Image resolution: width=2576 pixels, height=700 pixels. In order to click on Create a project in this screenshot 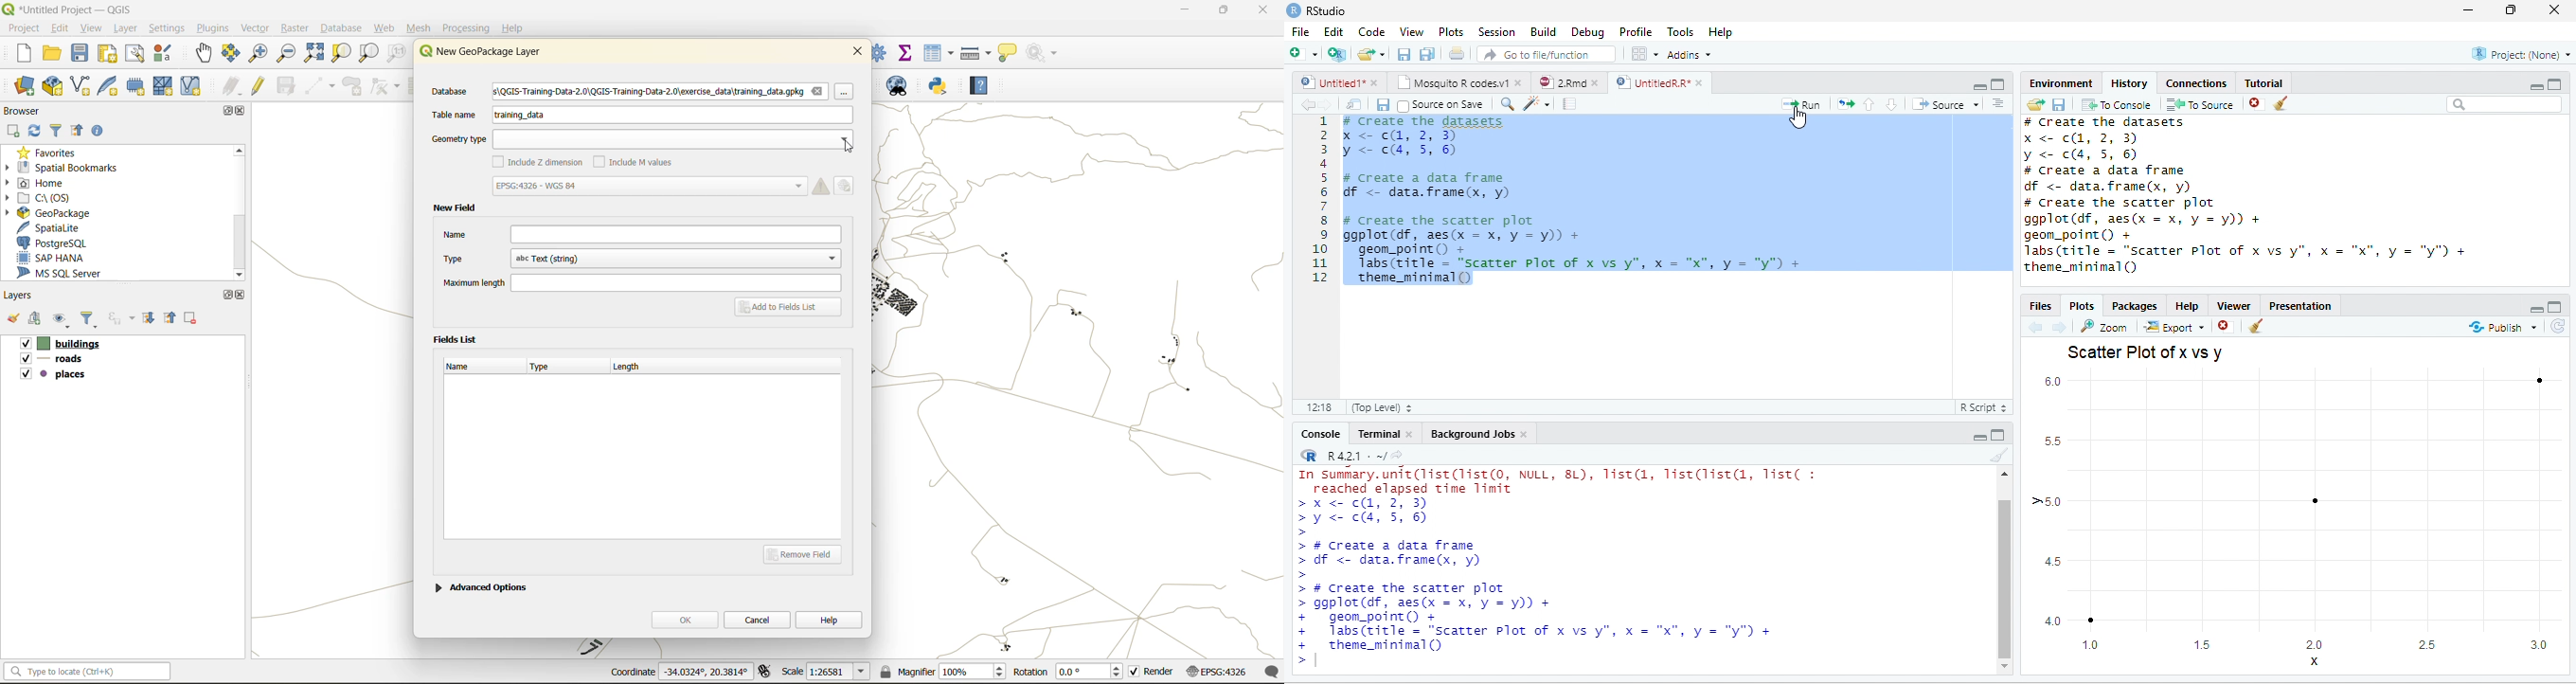, I will do `click(1338, 52)`.